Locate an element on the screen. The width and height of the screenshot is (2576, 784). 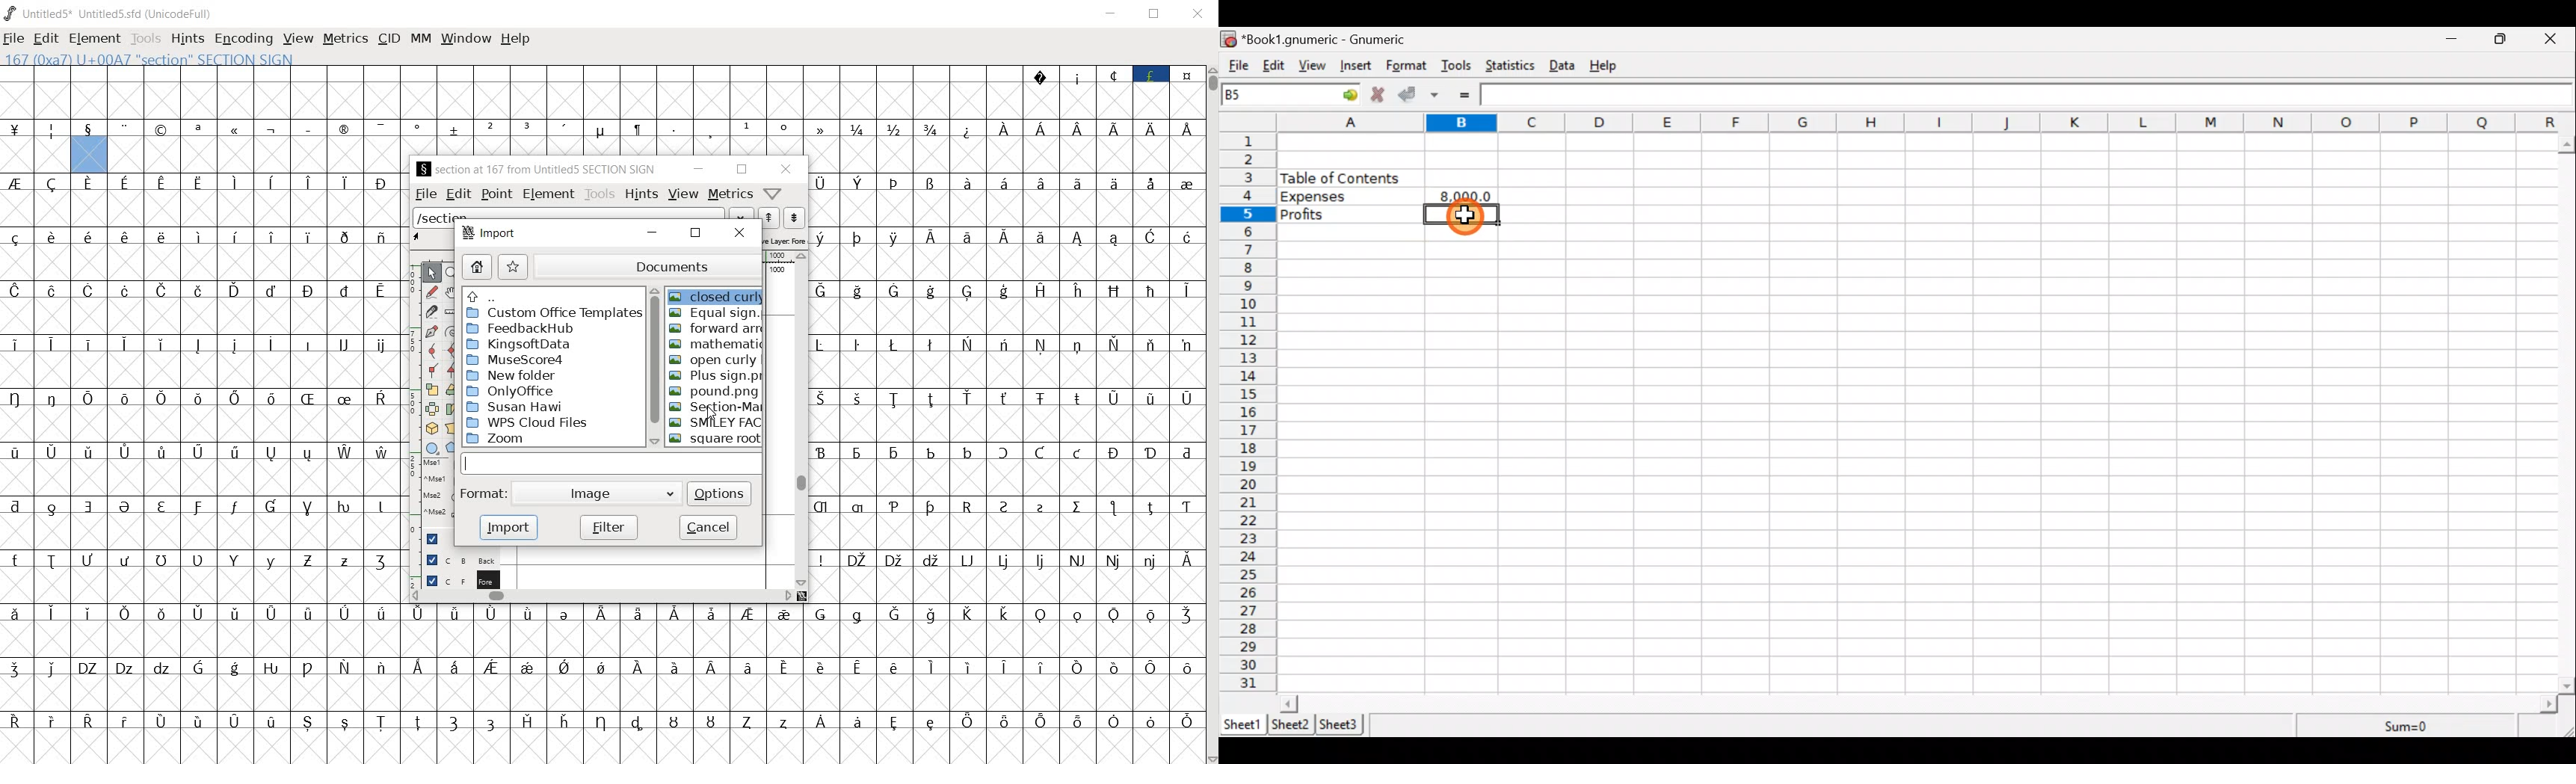
active layer is located at coordinates (785, 241).